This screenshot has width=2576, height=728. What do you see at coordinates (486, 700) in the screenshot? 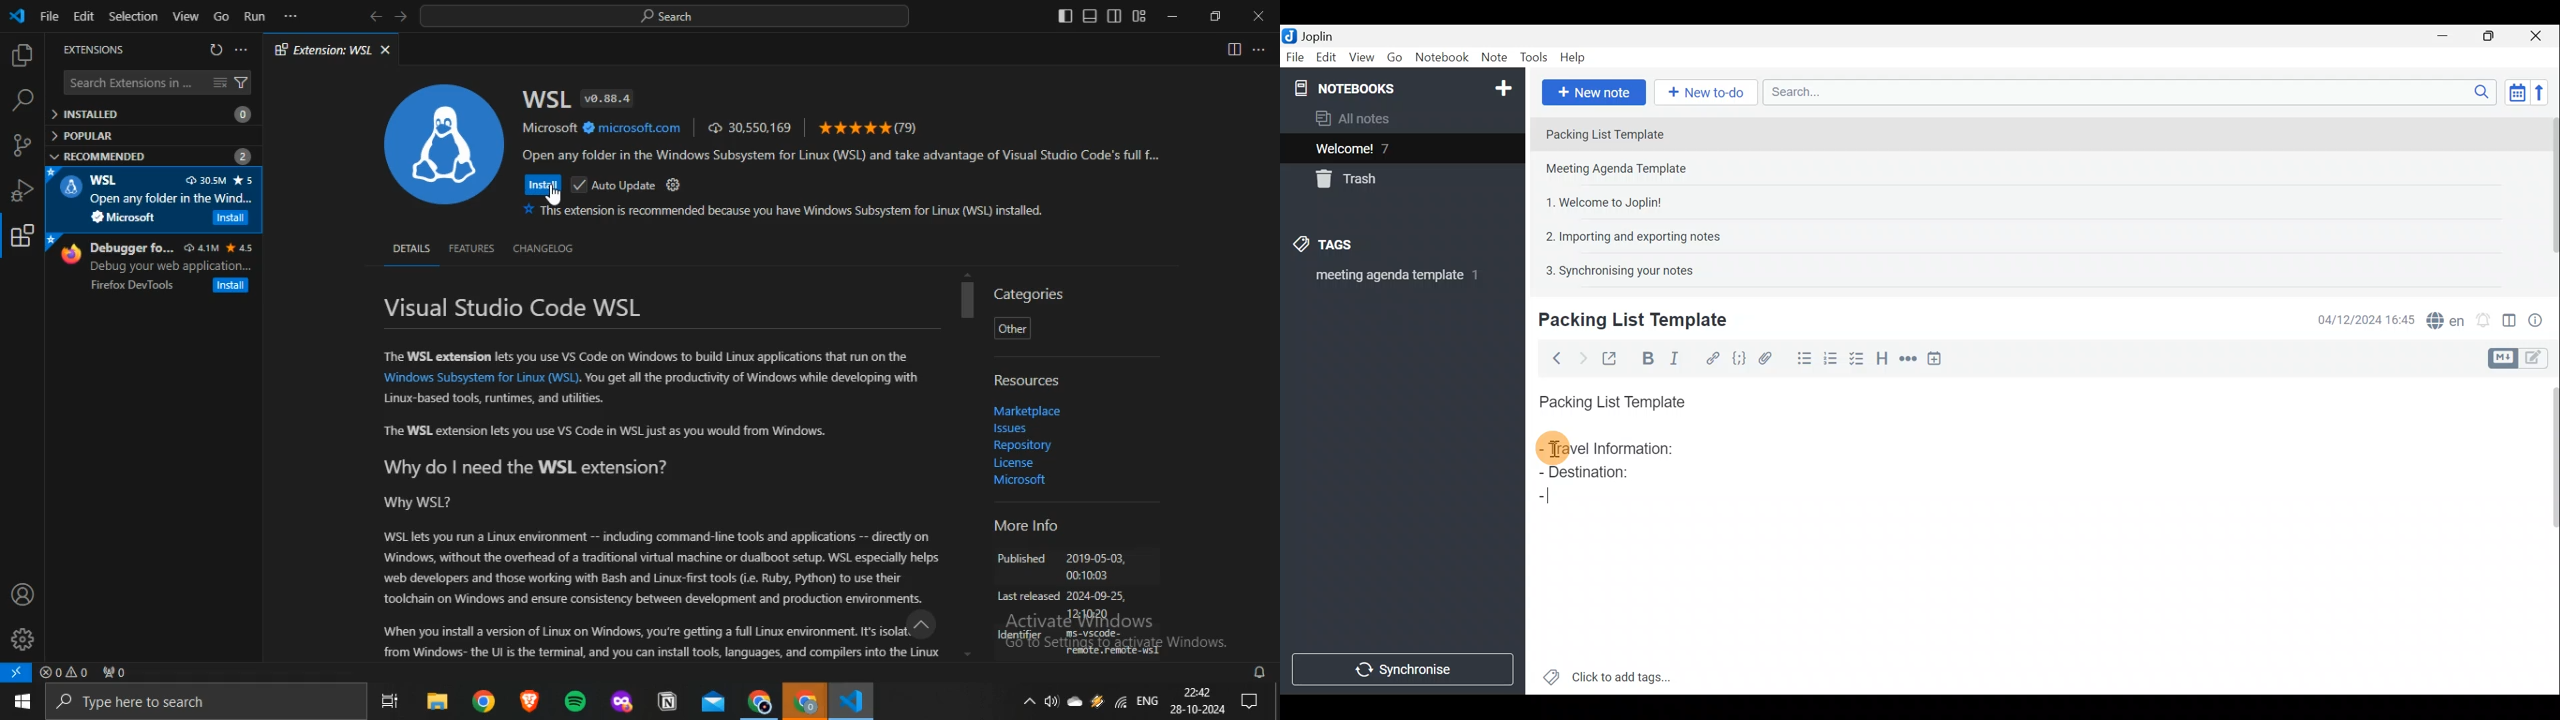
I see `google chrome` at bounding box center [486, 700].